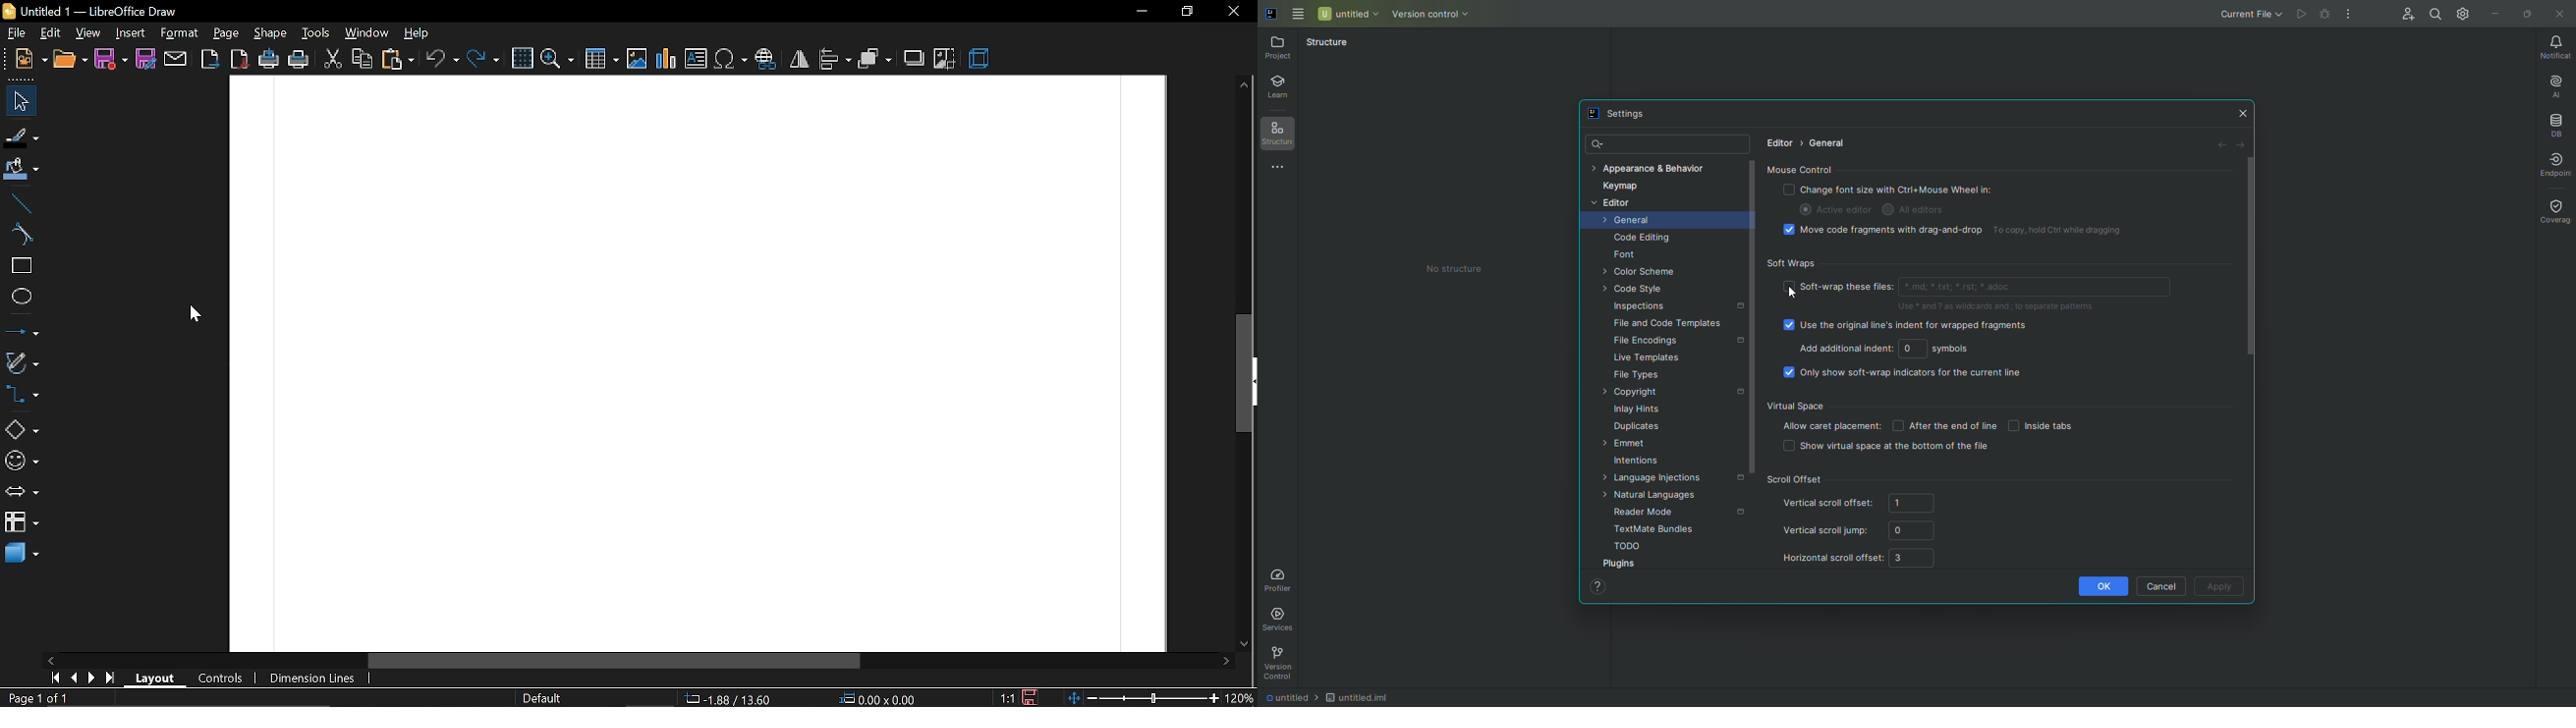  I want to click on fill color, so click(19, 170).